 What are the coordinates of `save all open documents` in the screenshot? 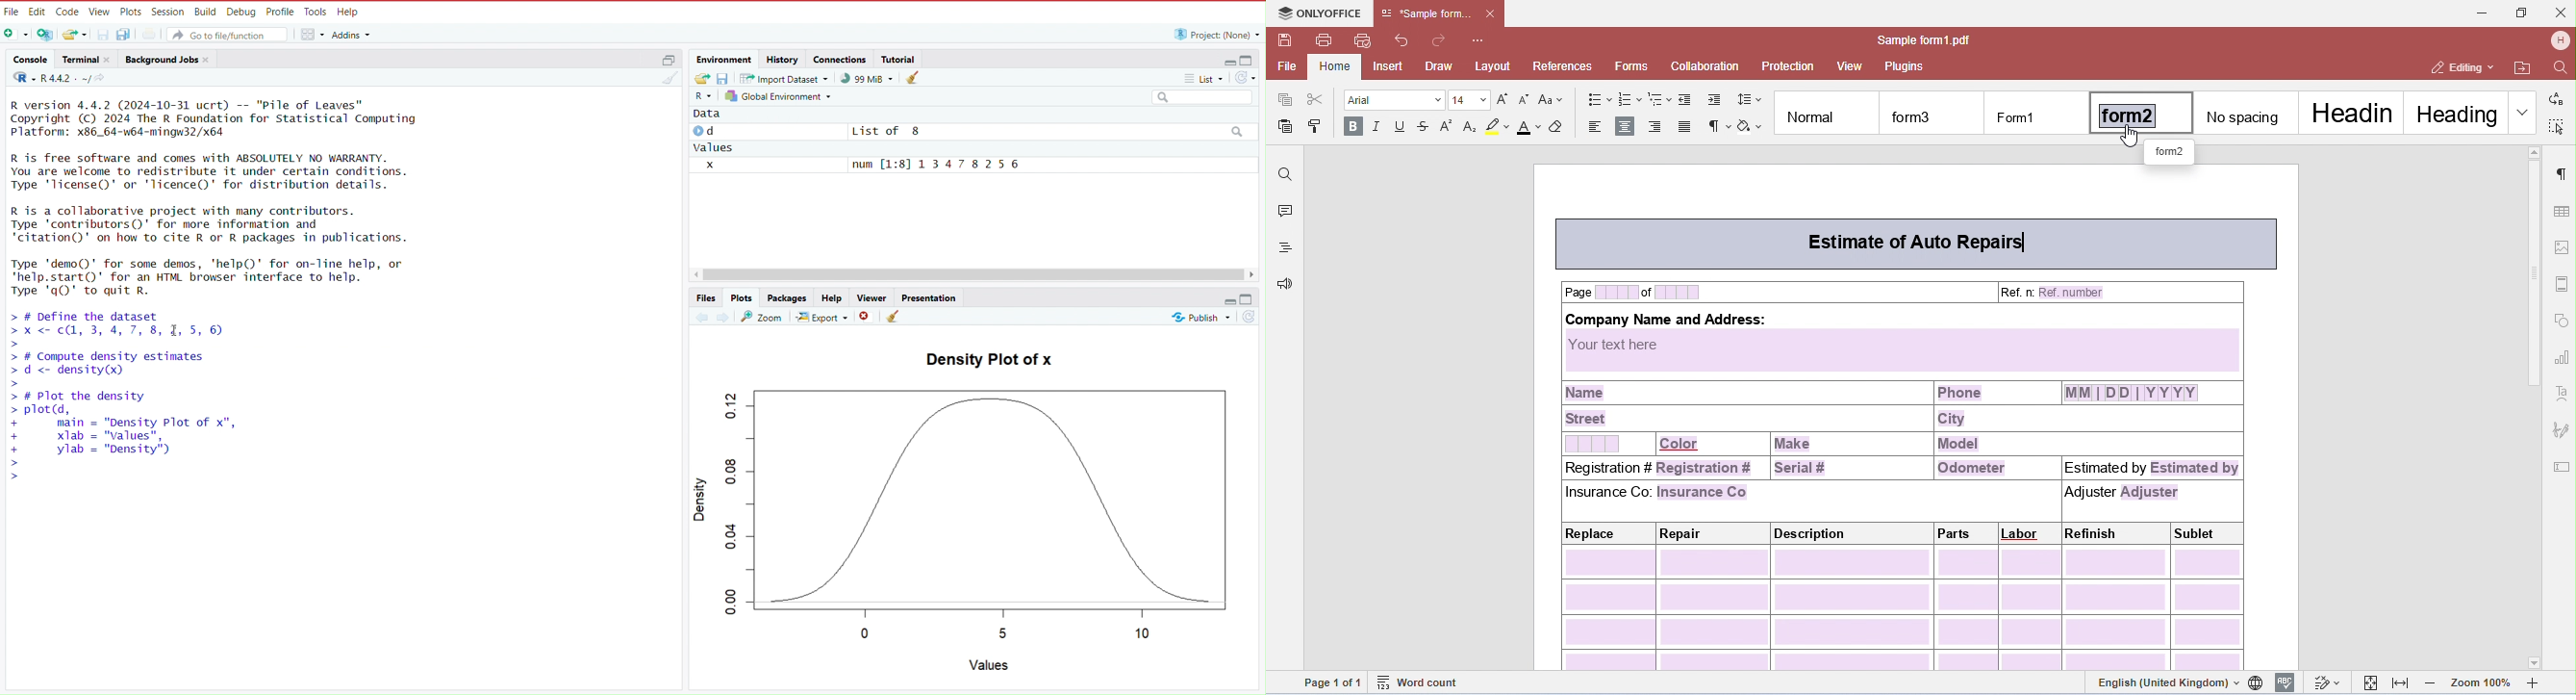 It's located at (125, 35).